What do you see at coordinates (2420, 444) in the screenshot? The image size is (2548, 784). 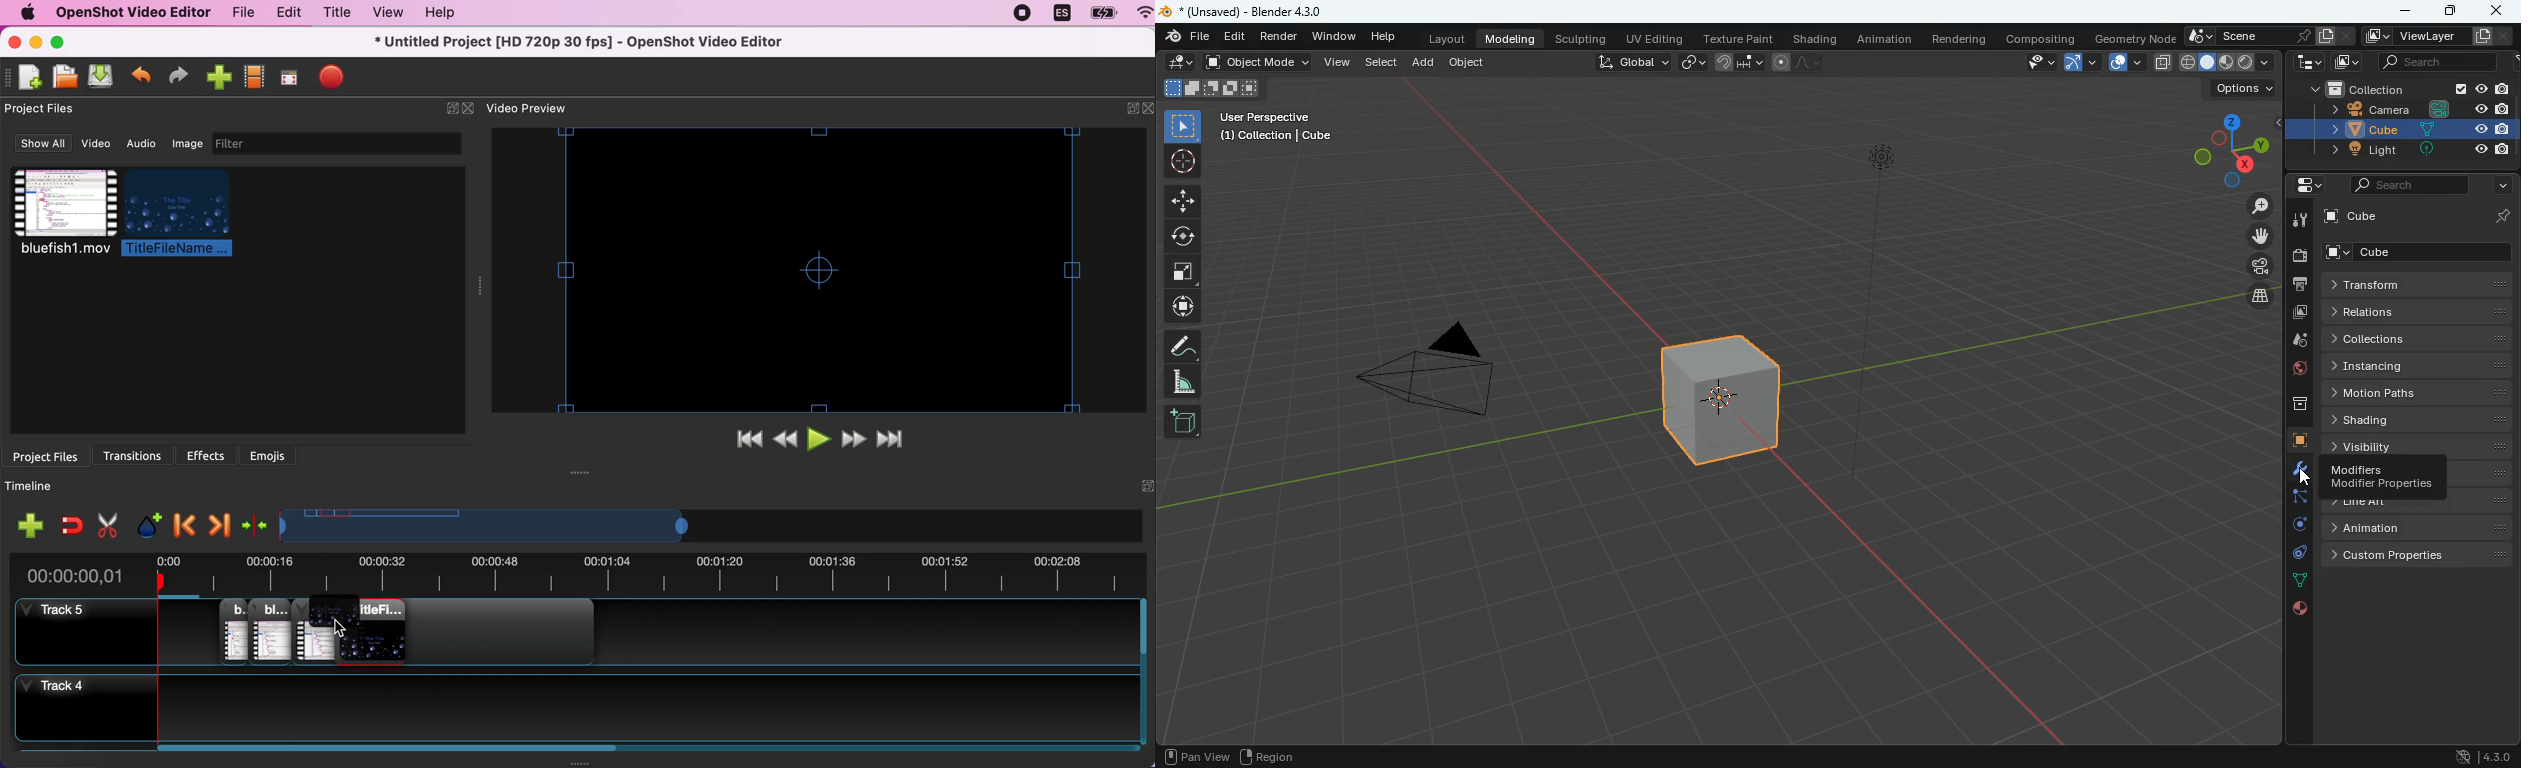 I see `visibility` at bounding box center [2420, 444].